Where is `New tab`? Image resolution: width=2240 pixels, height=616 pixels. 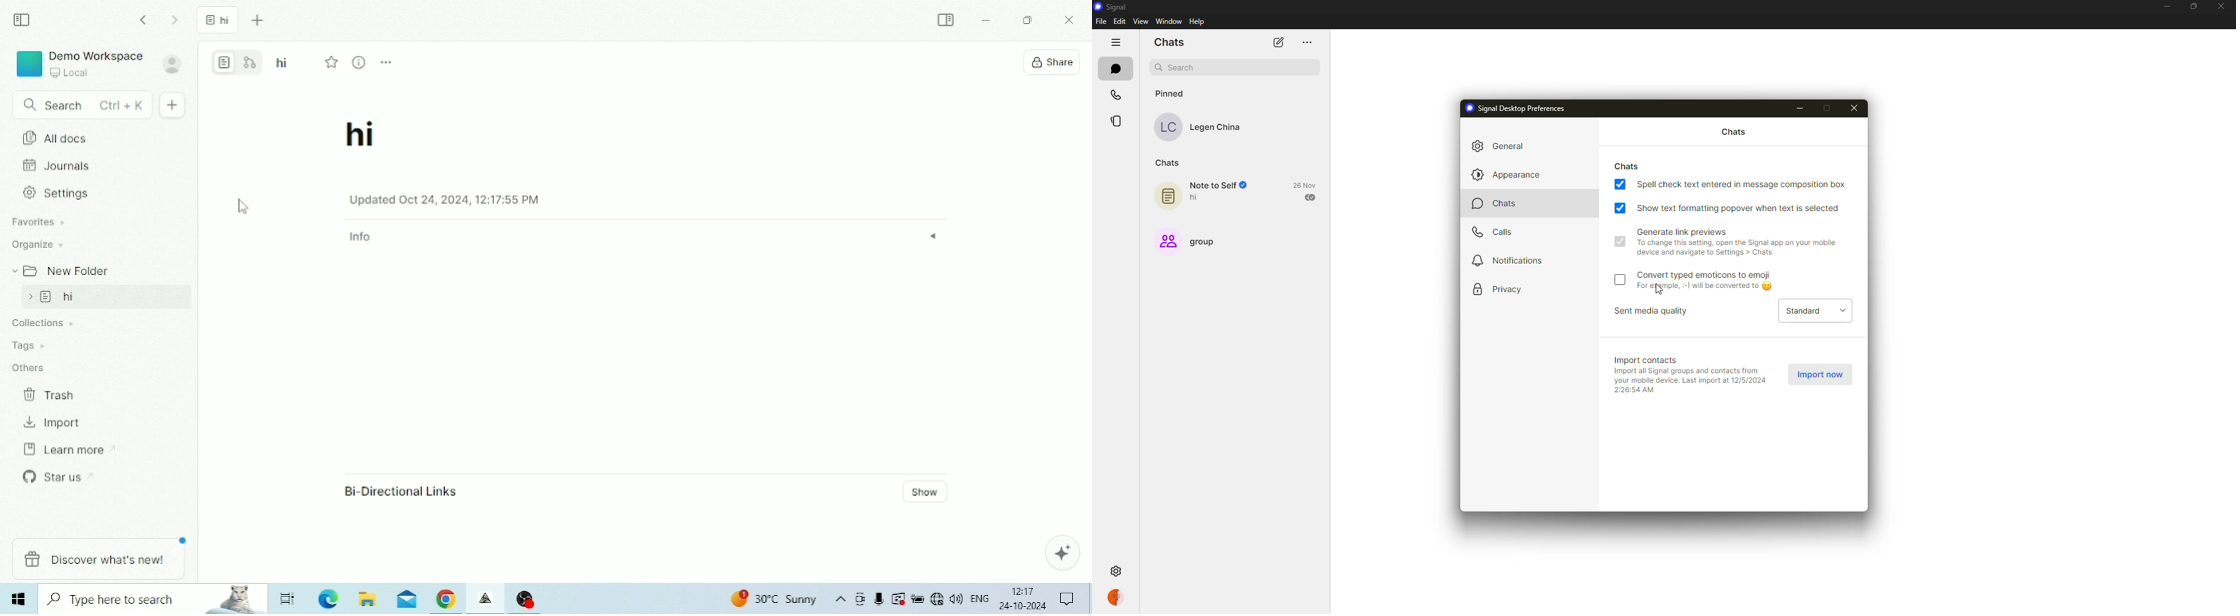
New tab is located at coordinates (260, 22).